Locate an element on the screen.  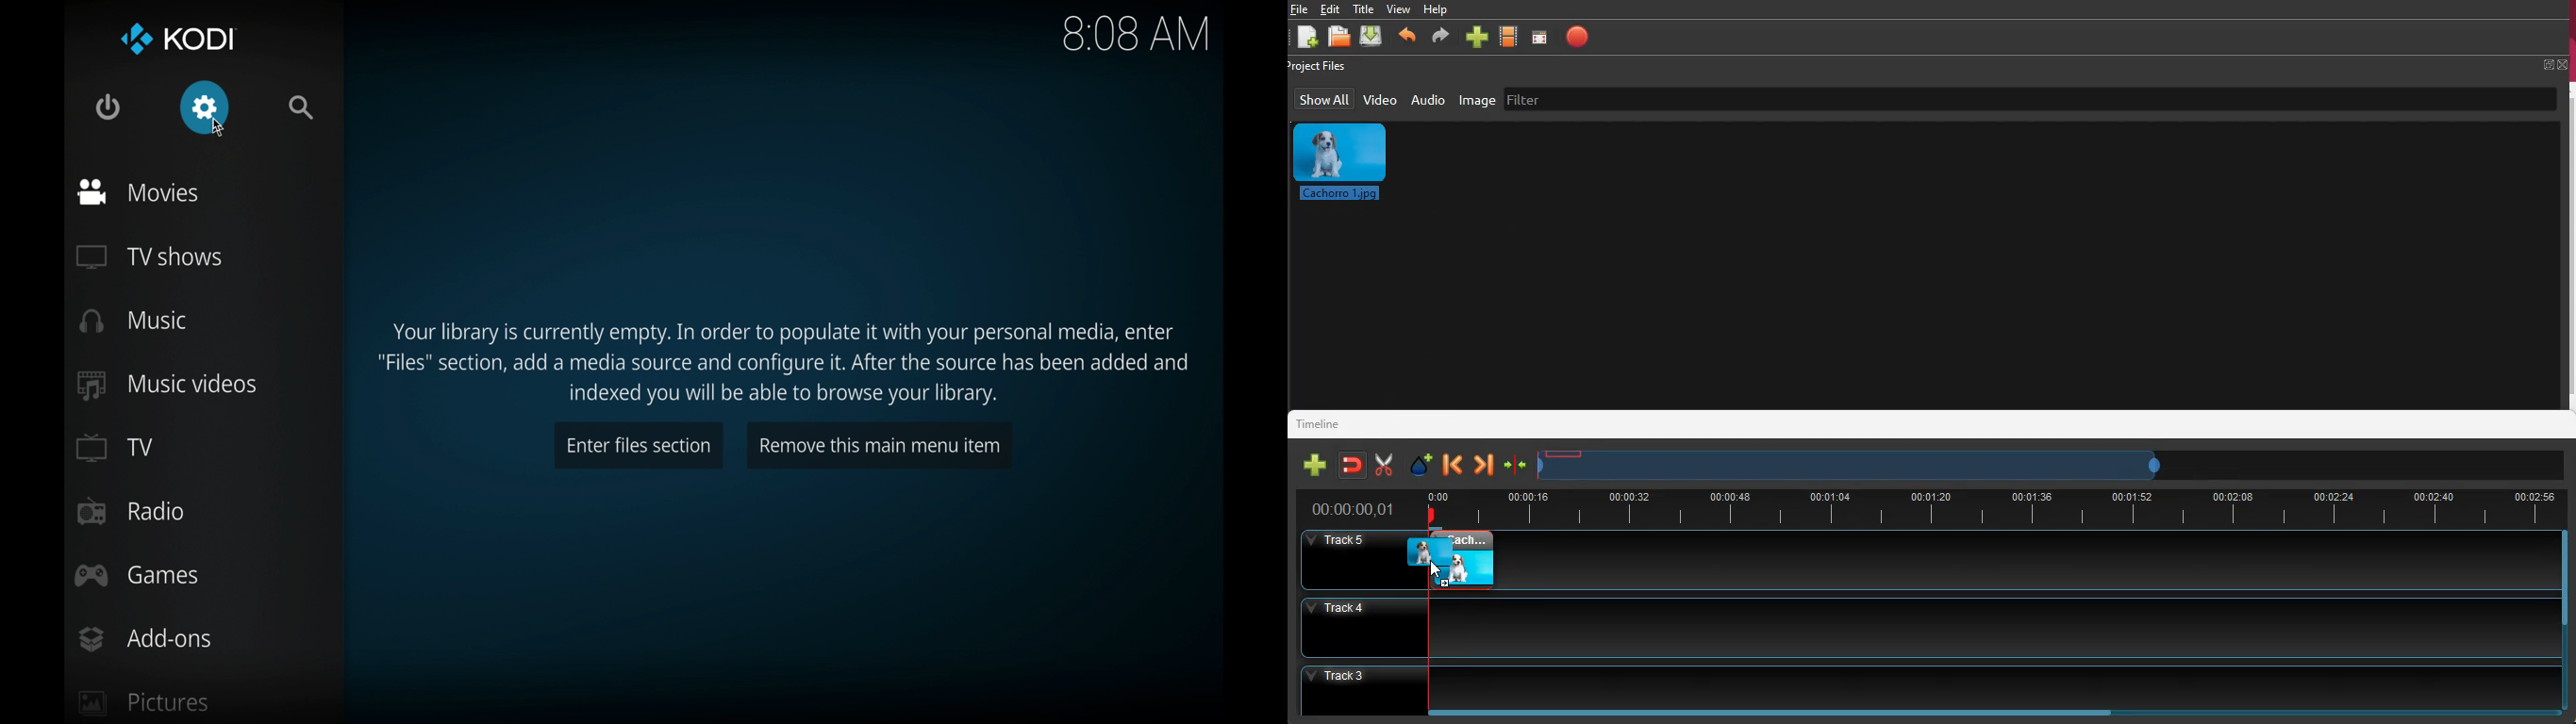
8.08 am is located at coordinates (1139, 34).